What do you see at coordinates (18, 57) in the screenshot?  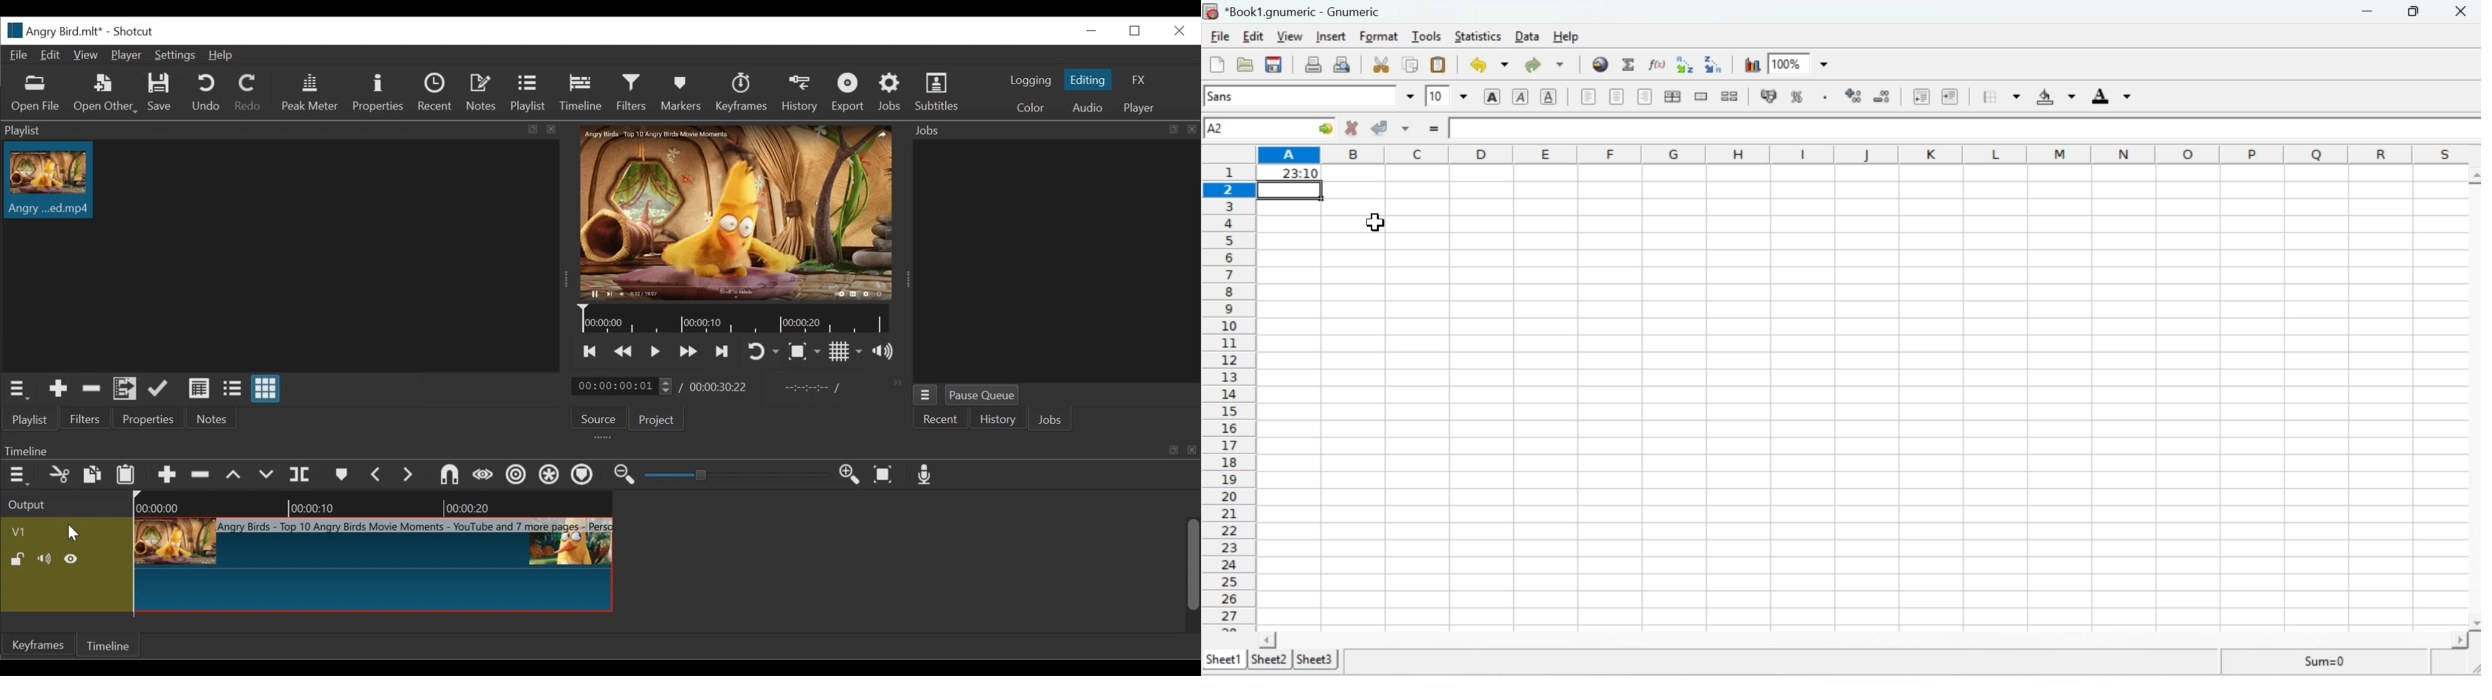 I see `File` at bounding box center [18, 57].